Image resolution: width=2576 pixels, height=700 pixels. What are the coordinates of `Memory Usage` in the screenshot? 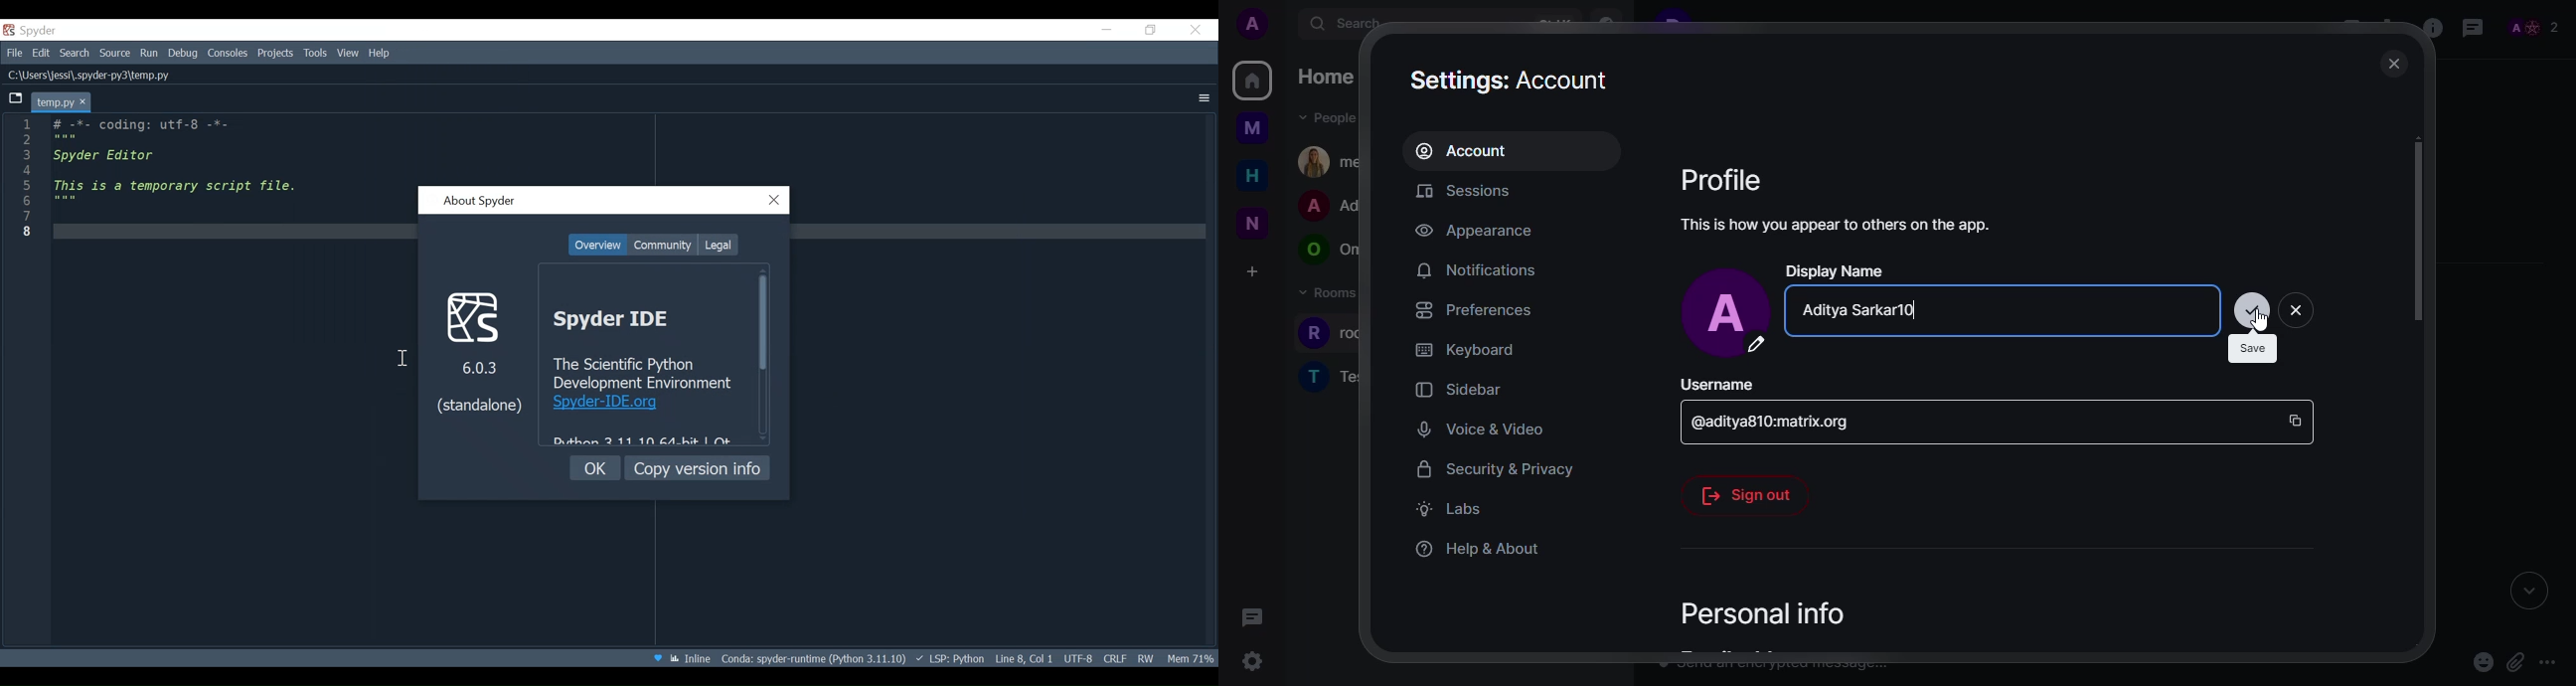 It's located at (1191, 659).